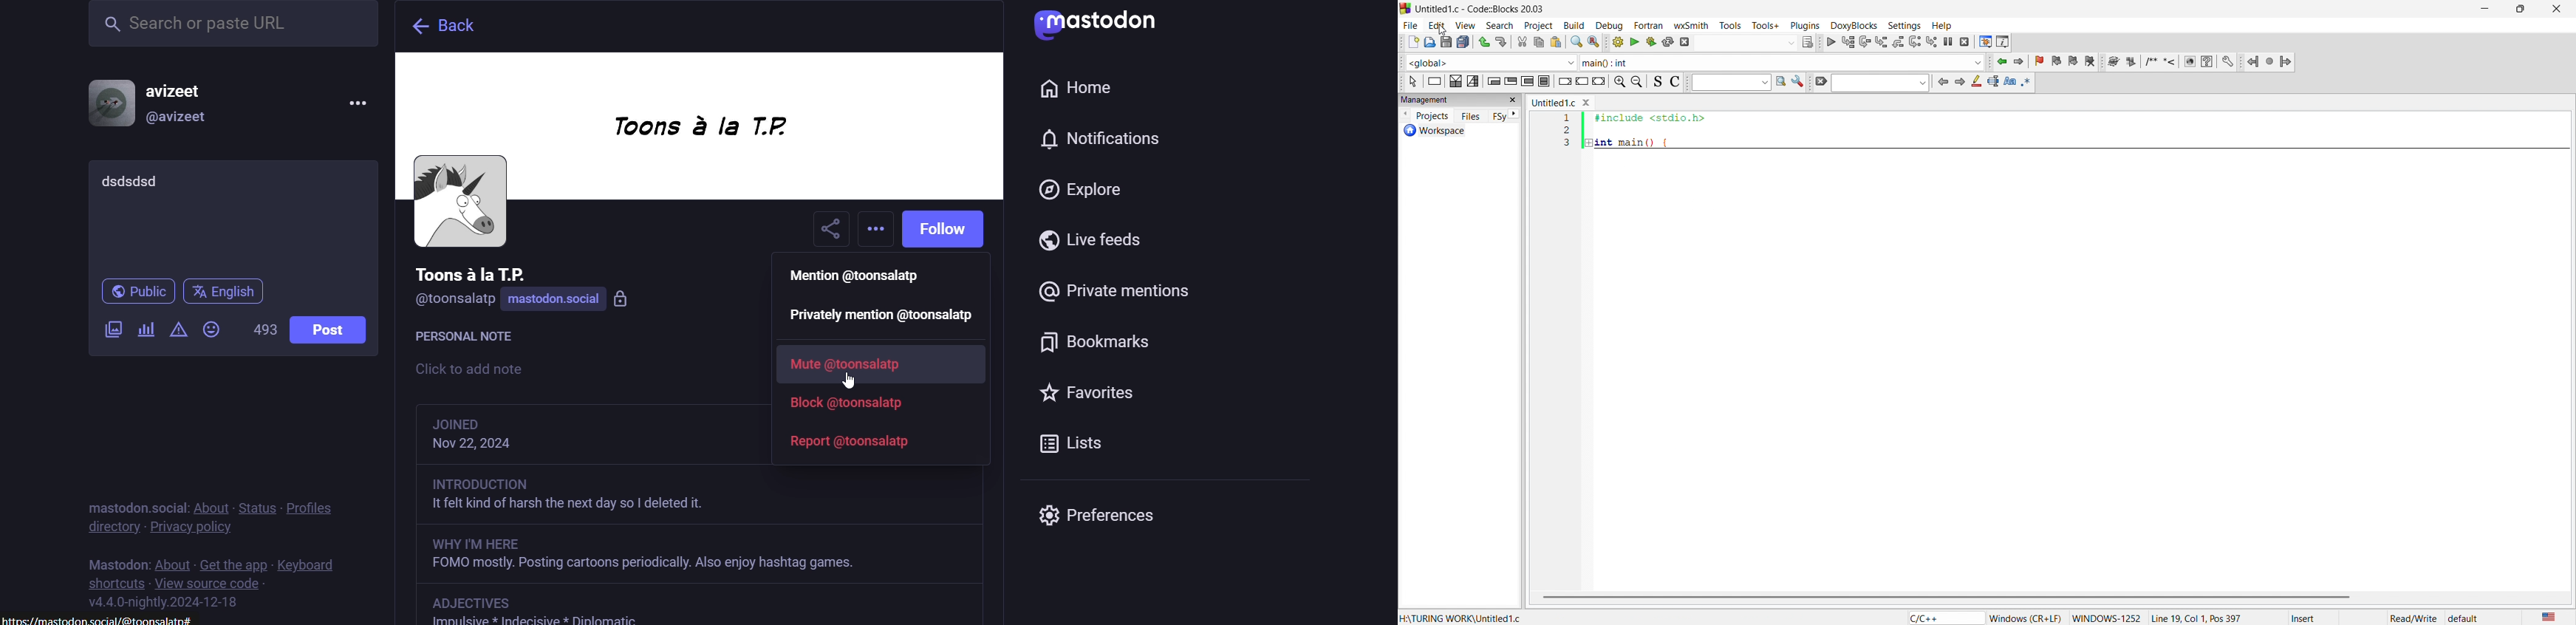  I want to click on save, so click(1444, 42).